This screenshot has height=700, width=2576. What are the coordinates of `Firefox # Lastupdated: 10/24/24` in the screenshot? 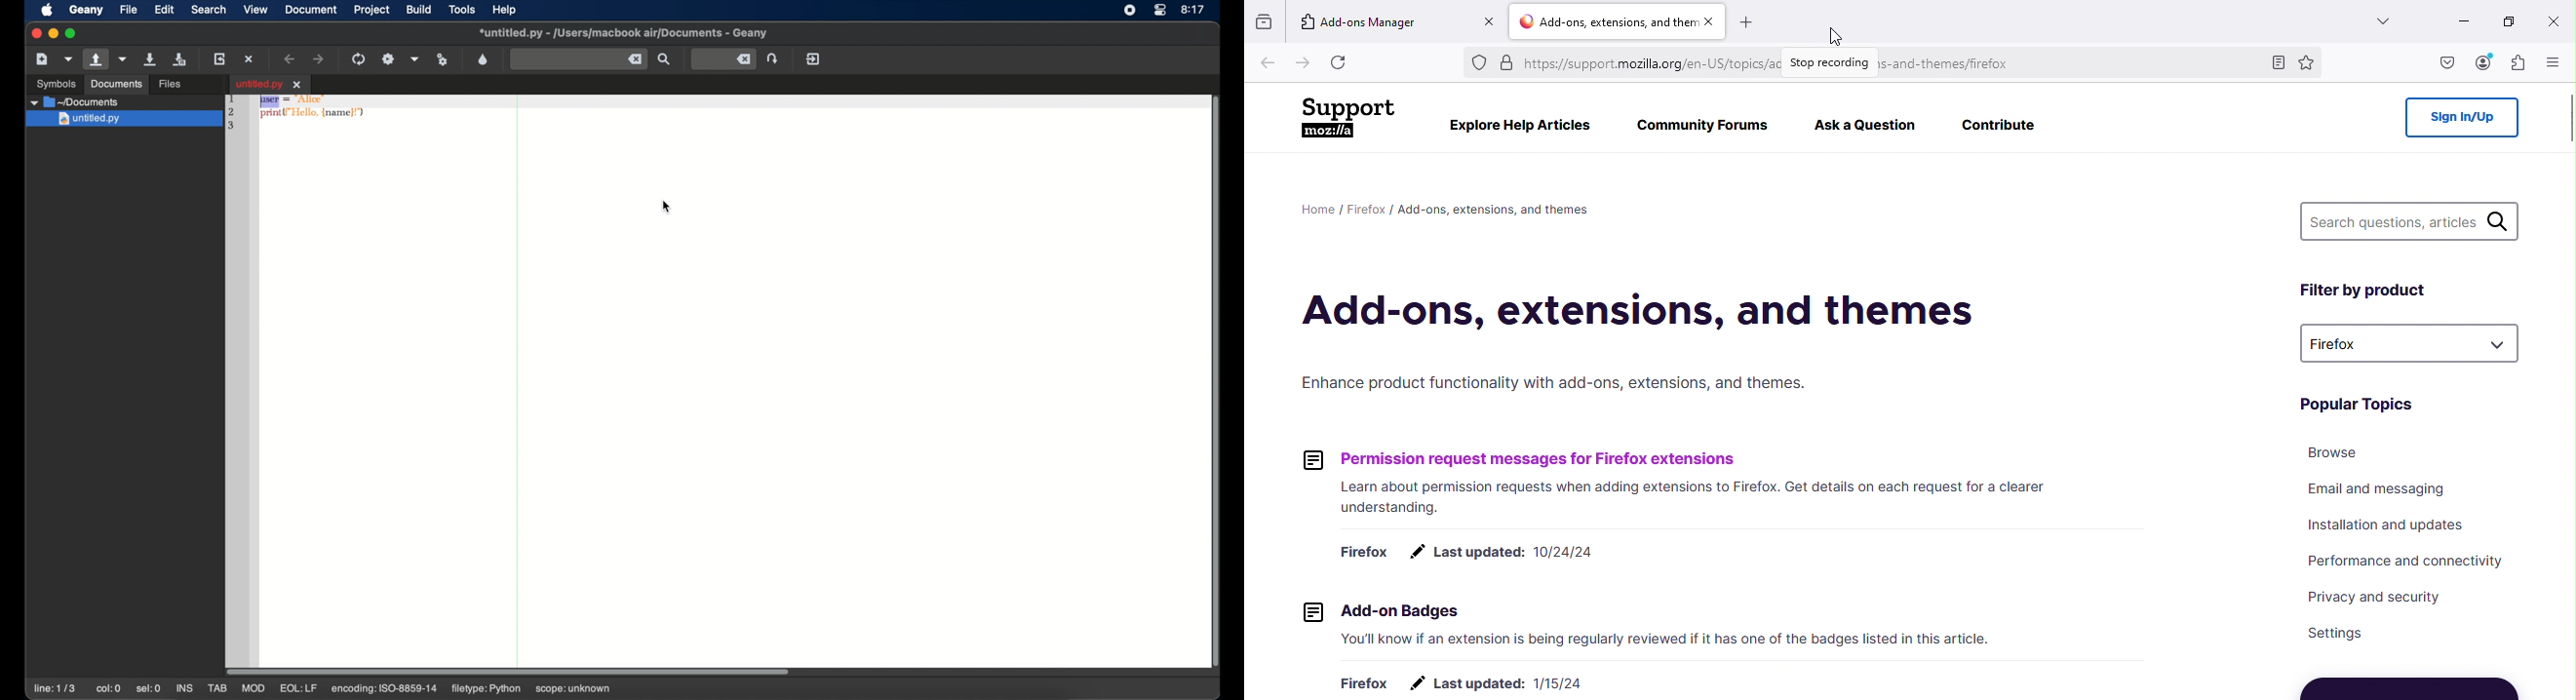 It's located at (1471, 552).